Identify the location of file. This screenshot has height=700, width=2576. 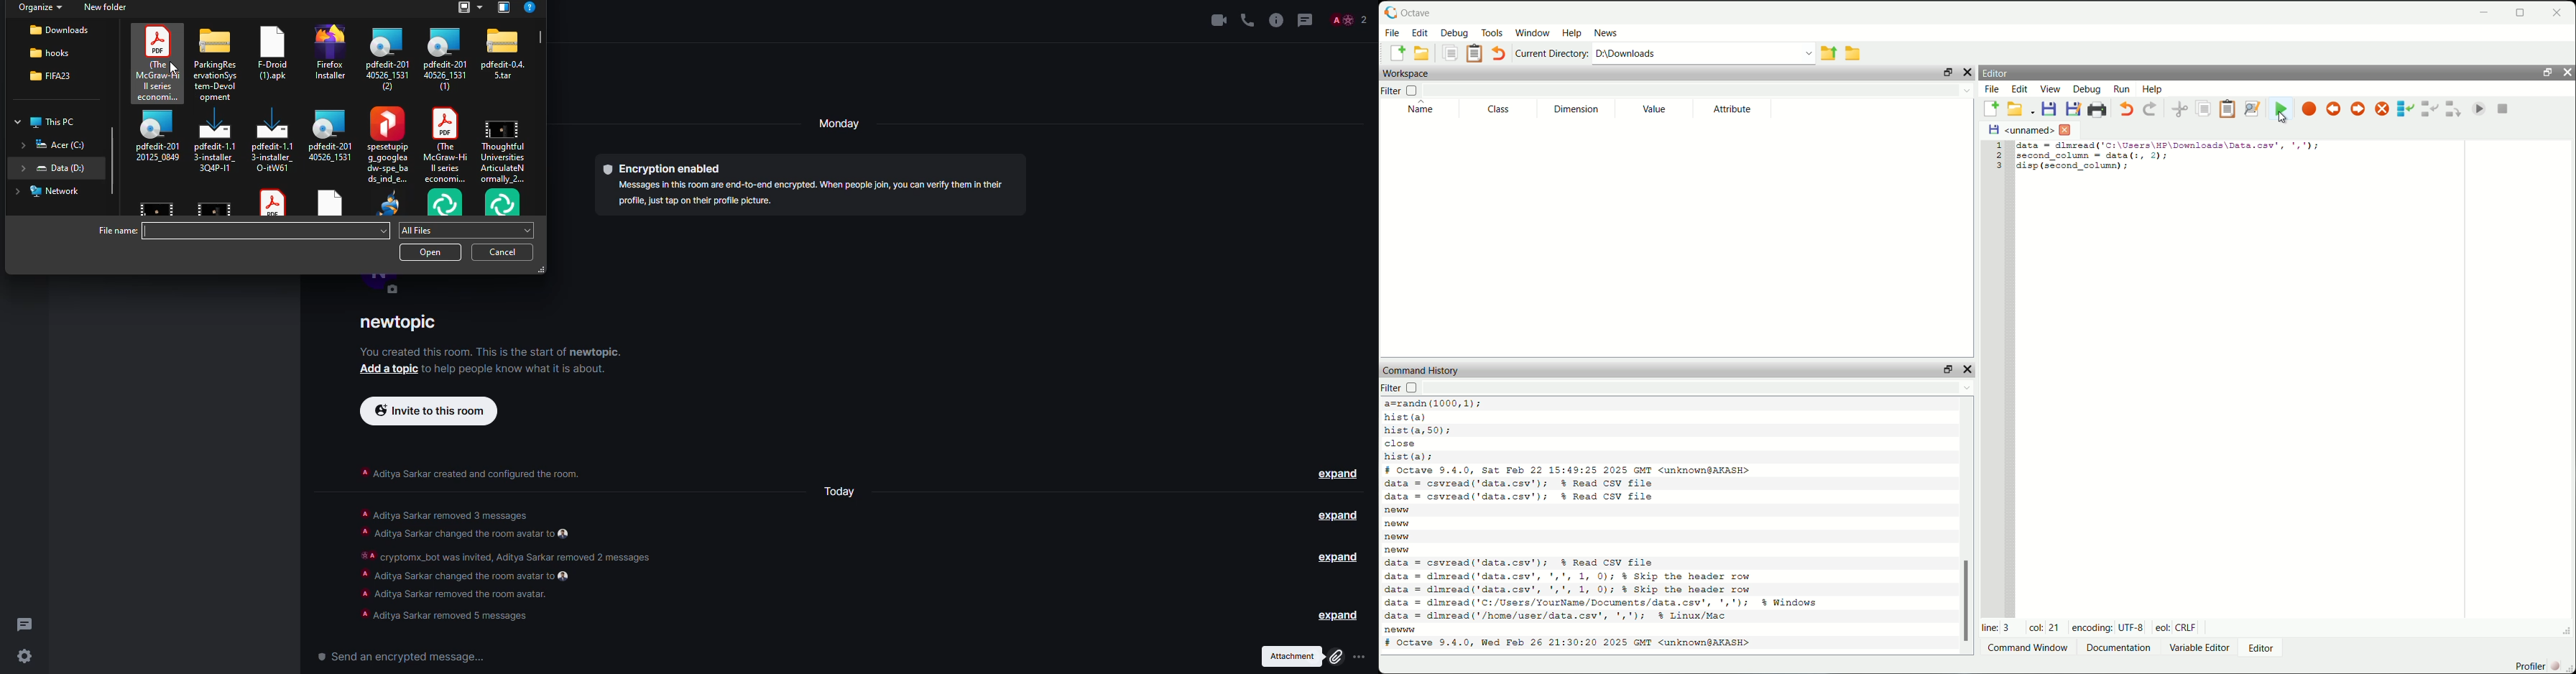
(1990, 90).